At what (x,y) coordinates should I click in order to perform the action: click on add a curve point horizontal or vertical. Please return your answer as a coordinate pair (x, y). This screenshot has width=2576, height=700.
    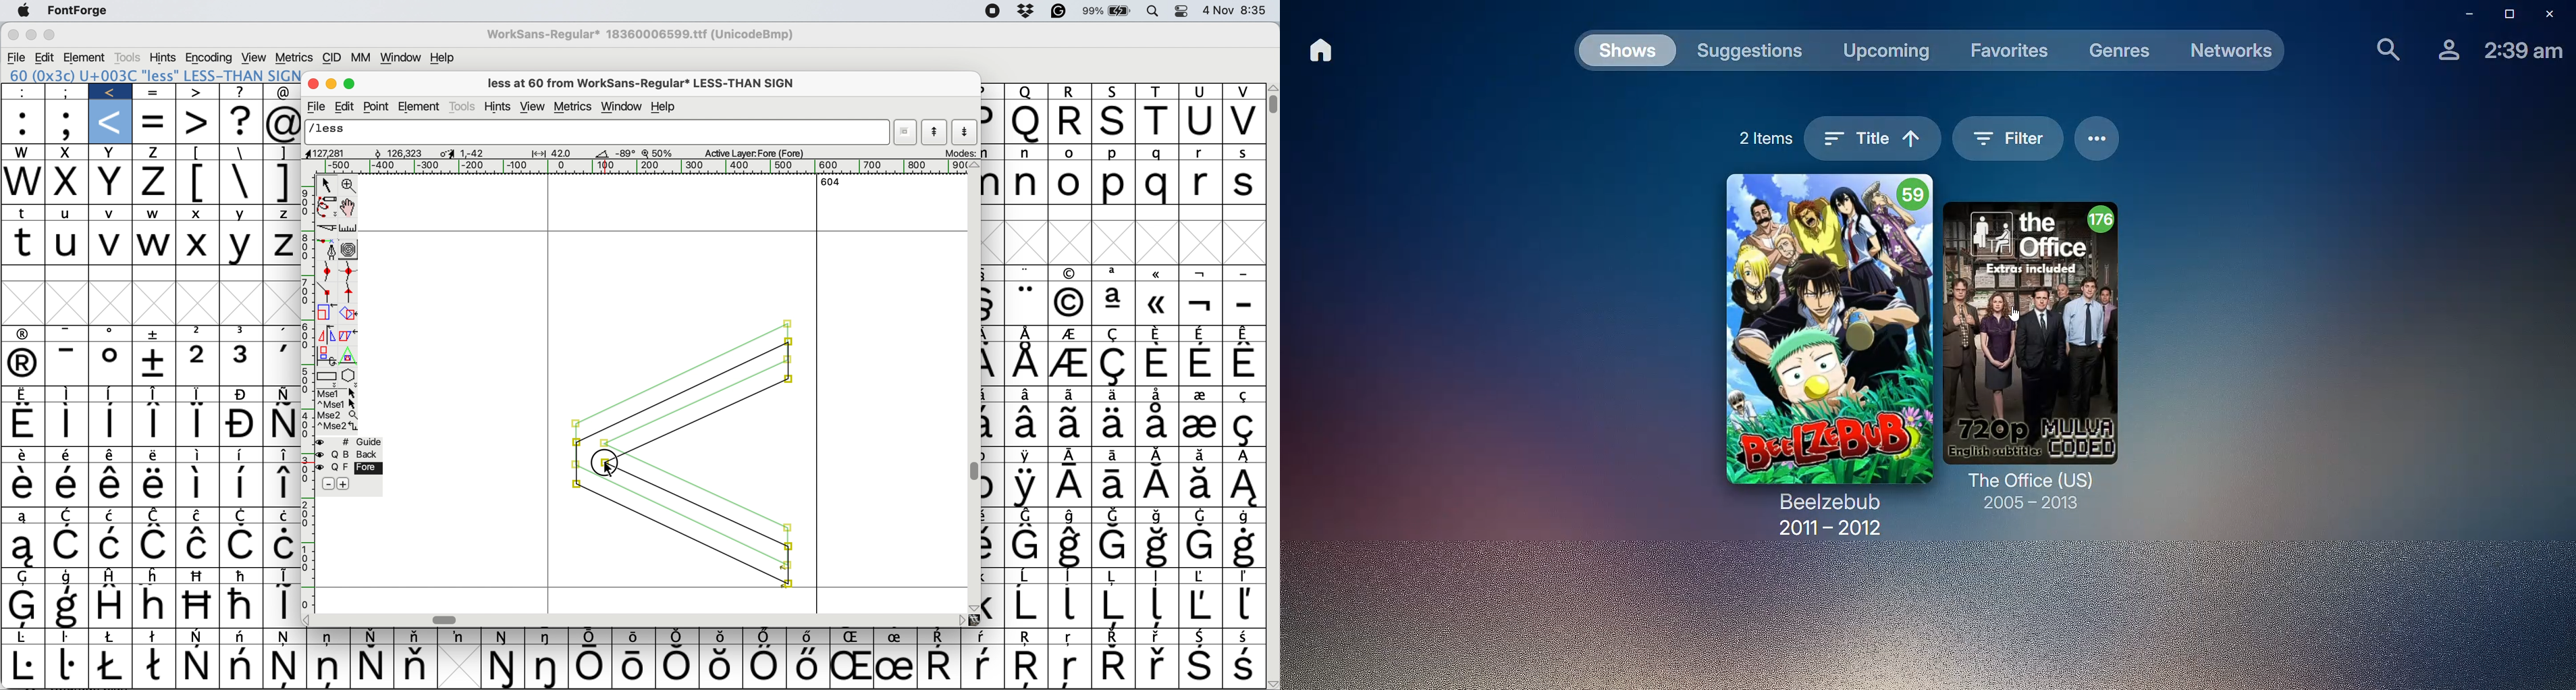
    Looking at the image, I should click on (350, 270).